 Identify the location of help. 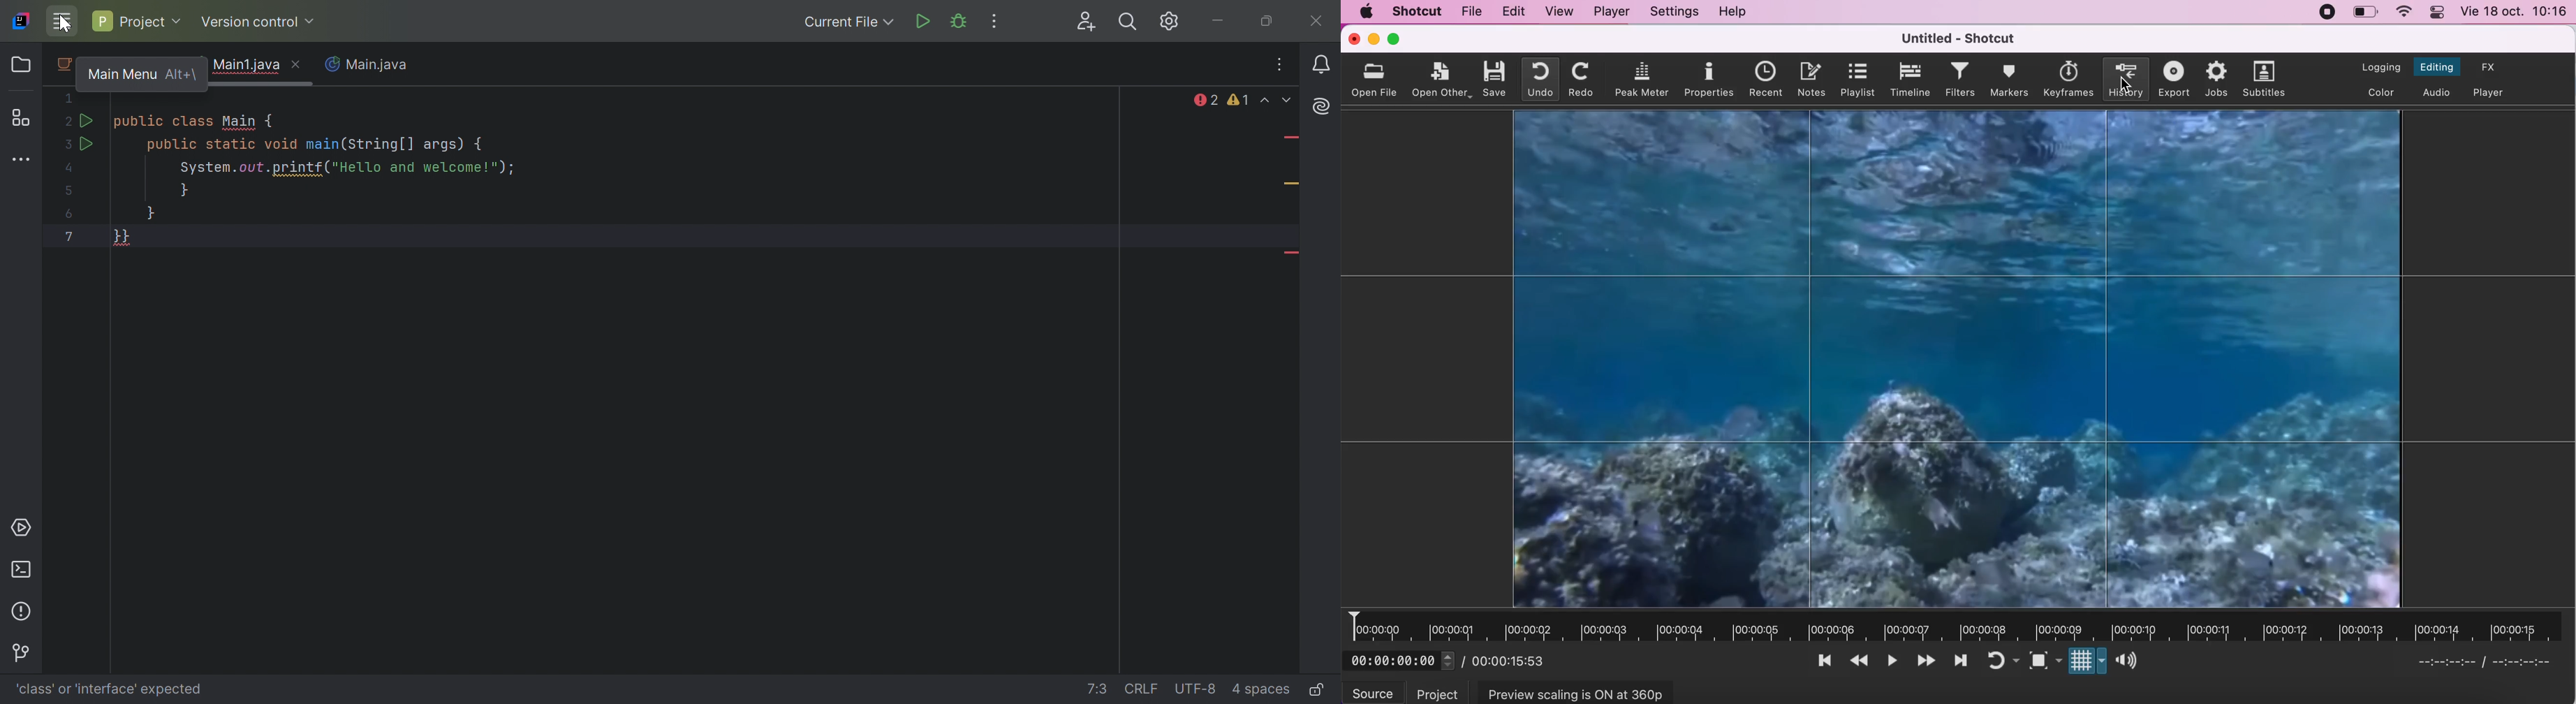
(1736, 11).